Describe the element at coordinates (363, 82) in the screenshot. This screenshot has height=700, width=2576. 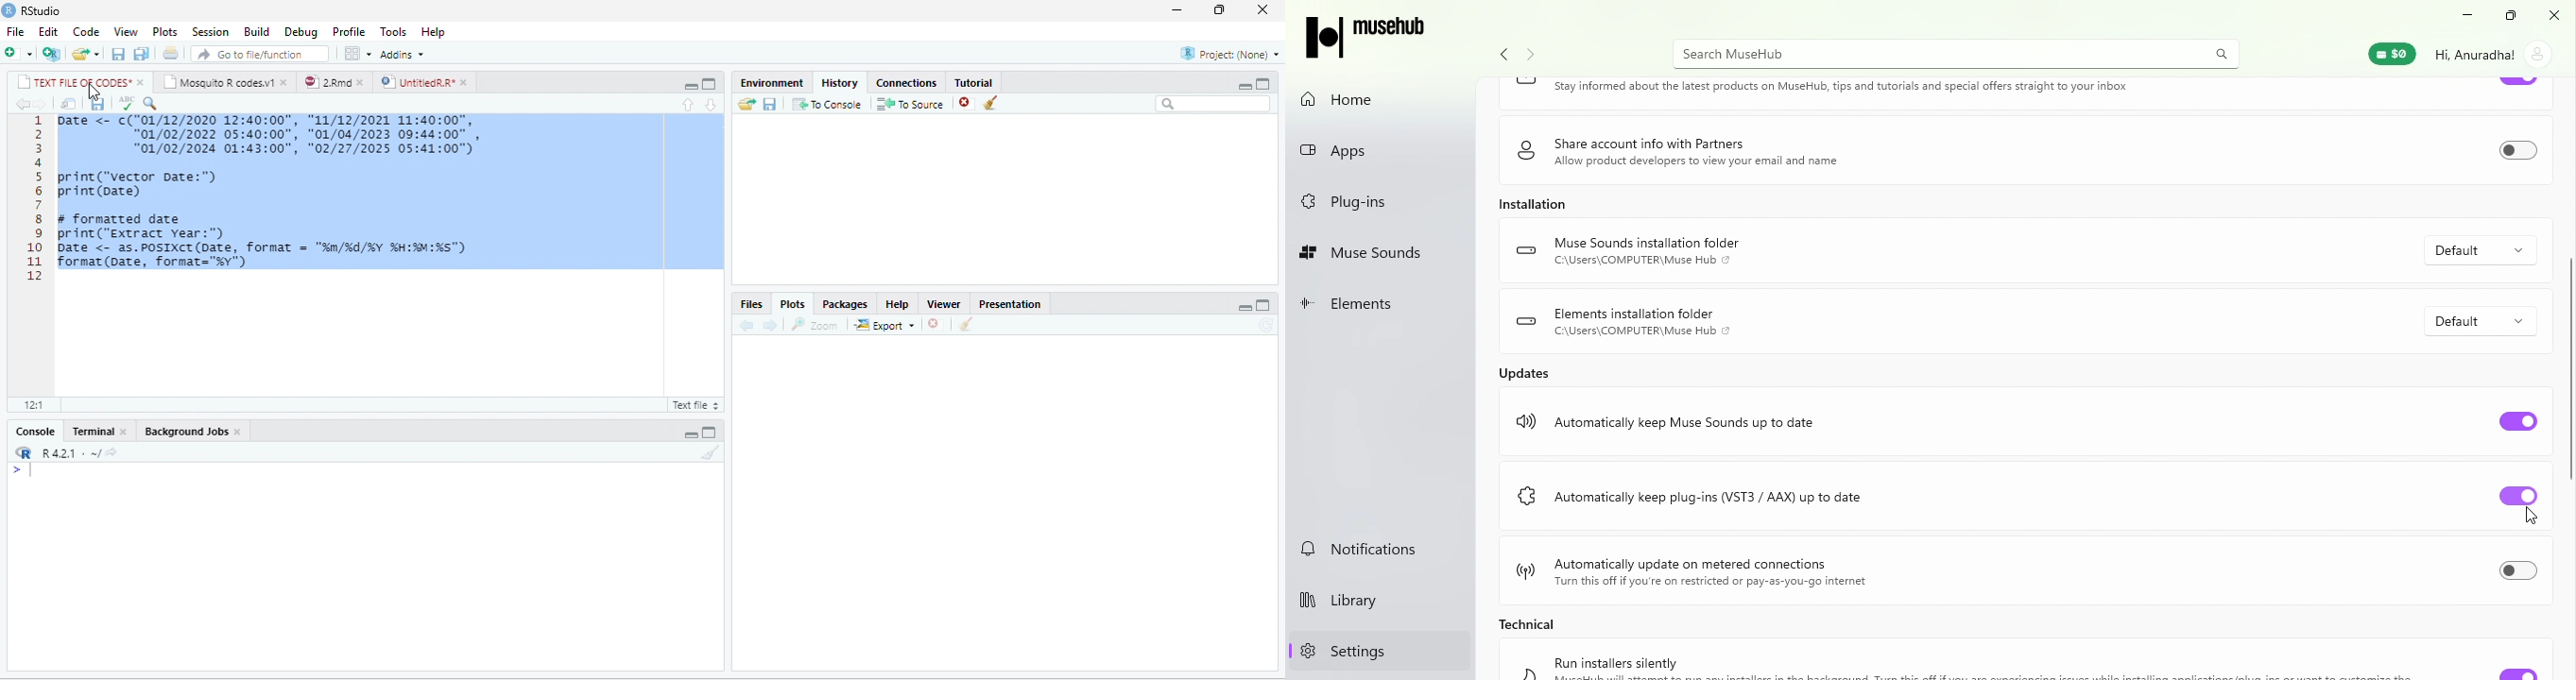
I see `close` at that location.